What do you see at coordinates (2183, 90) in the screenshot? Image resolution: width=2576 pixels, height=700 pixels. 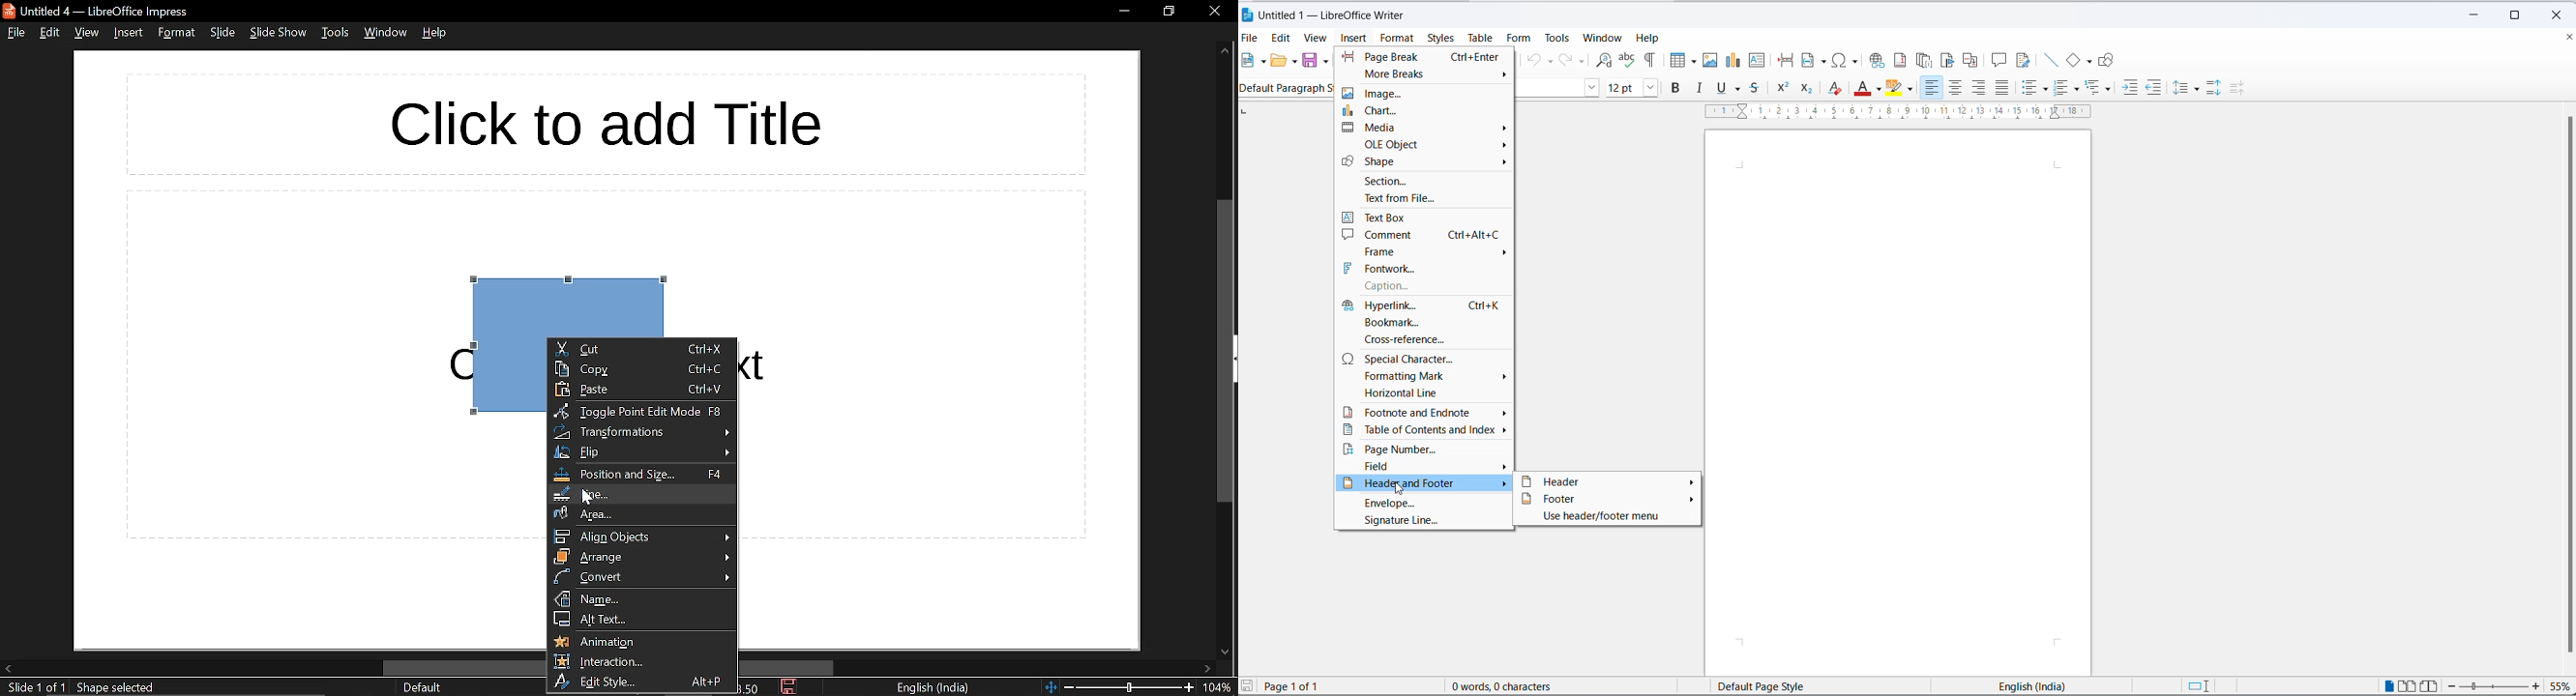 I see `line spacing` at bounding box center [2183, 90].